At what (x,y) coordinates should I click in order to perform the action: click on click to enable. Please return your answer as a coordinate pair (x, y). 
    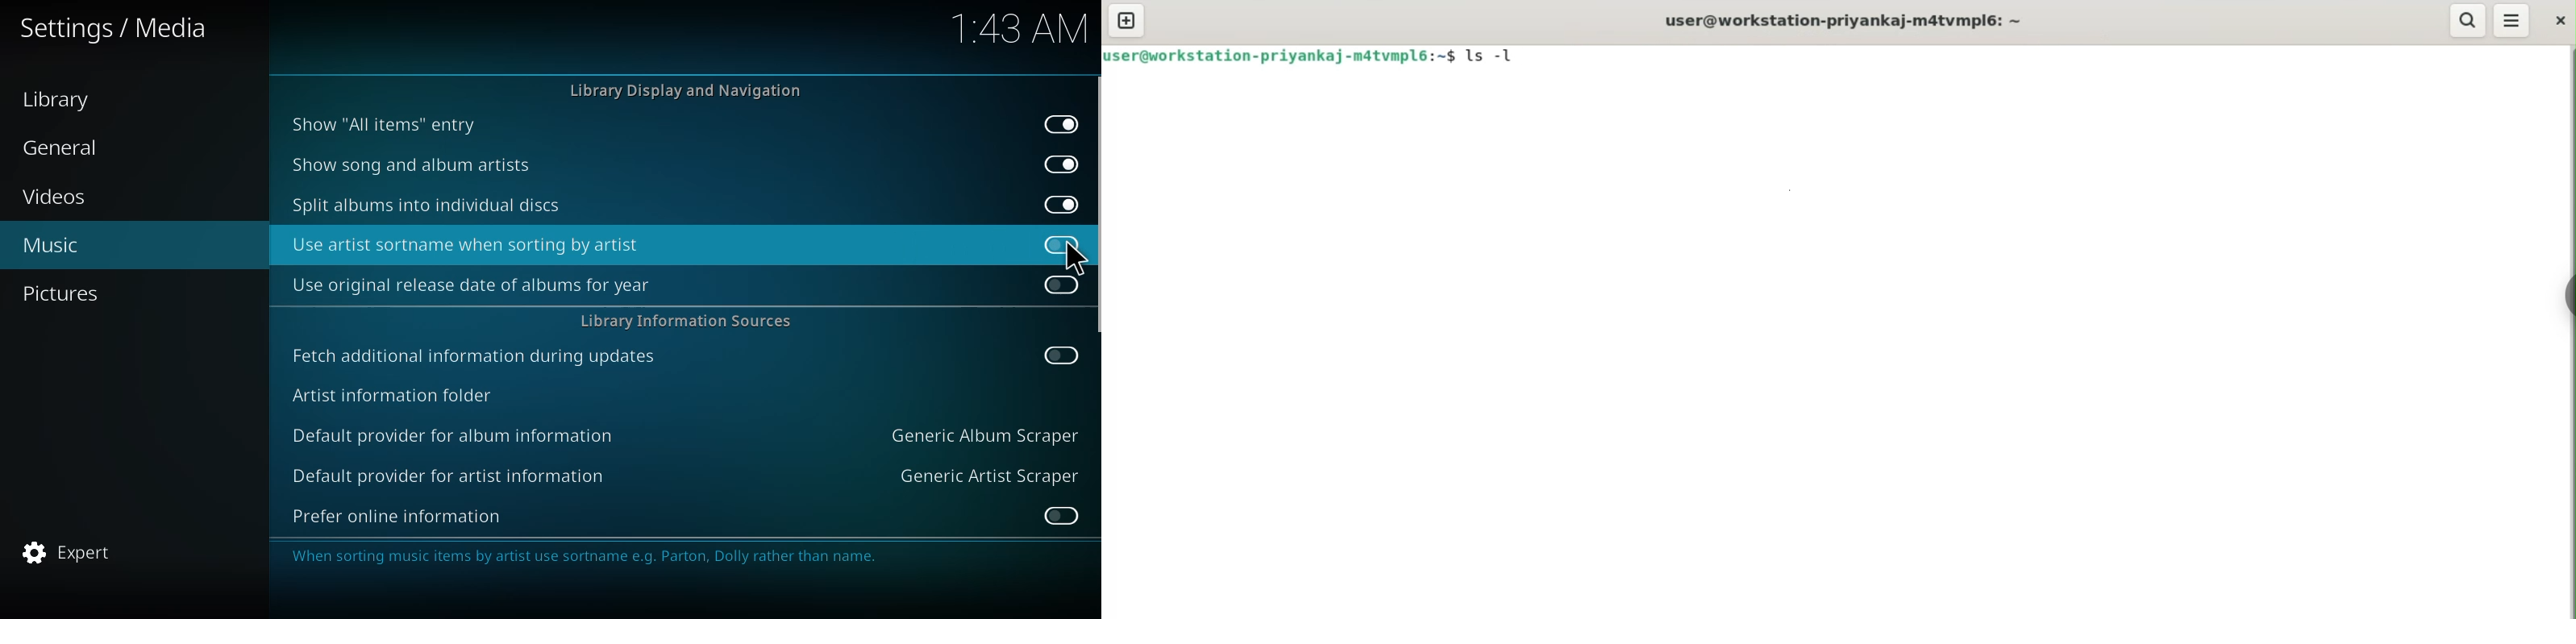
    Looking at the image, I should click on (1059, 243).